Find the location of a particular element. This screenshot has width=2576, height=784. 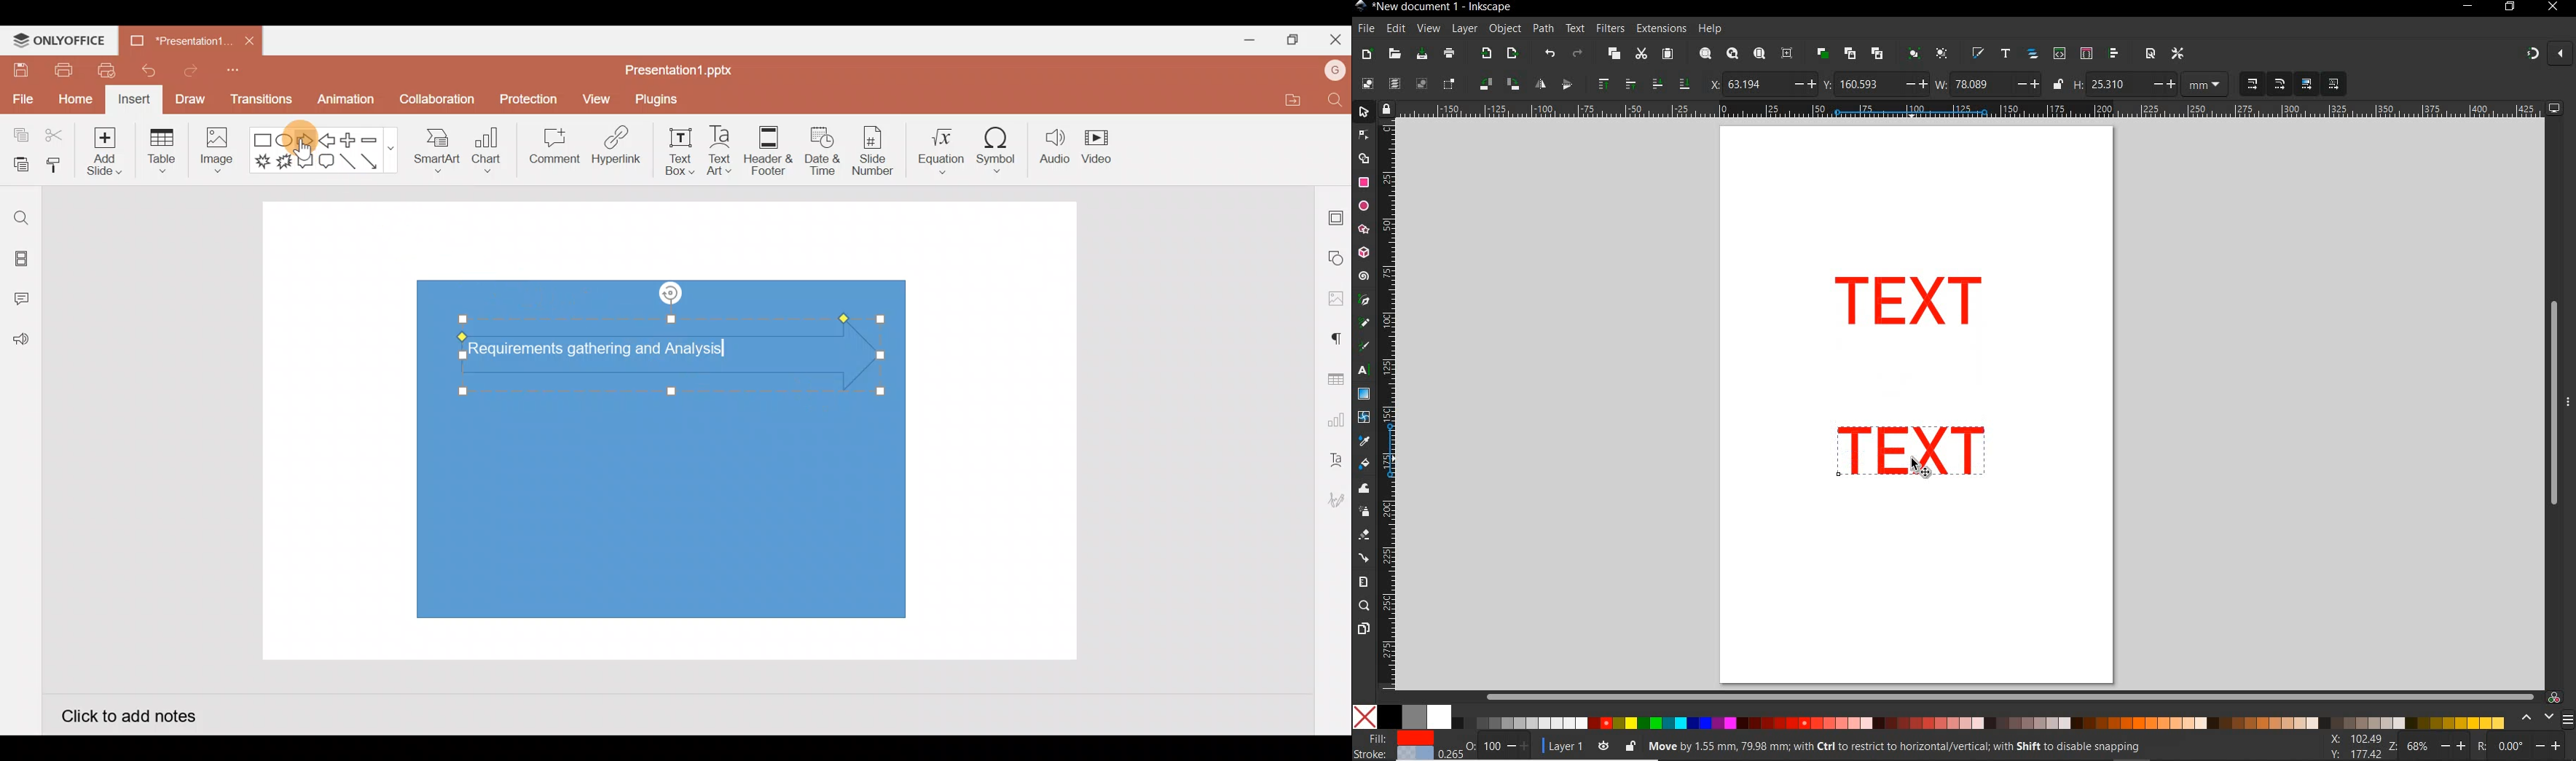

open text is located at coordinates (2006, 55).